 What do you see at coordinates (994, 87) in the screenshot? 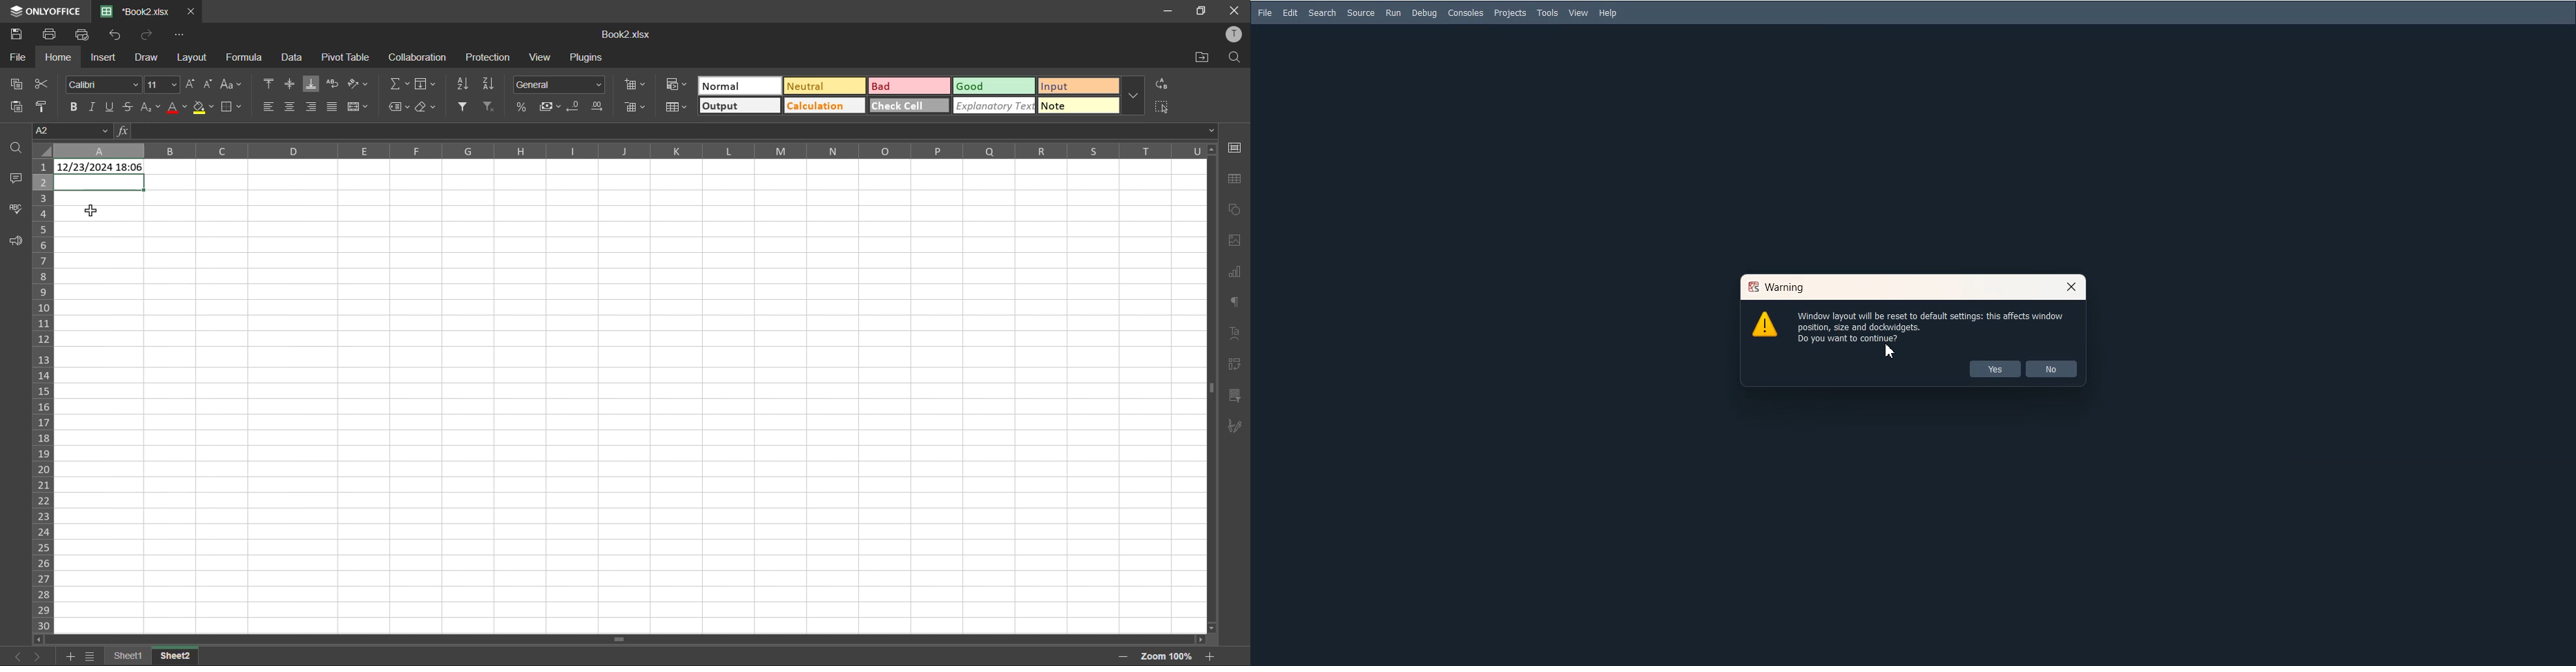
I see `good` at bounding box center [994, 87].